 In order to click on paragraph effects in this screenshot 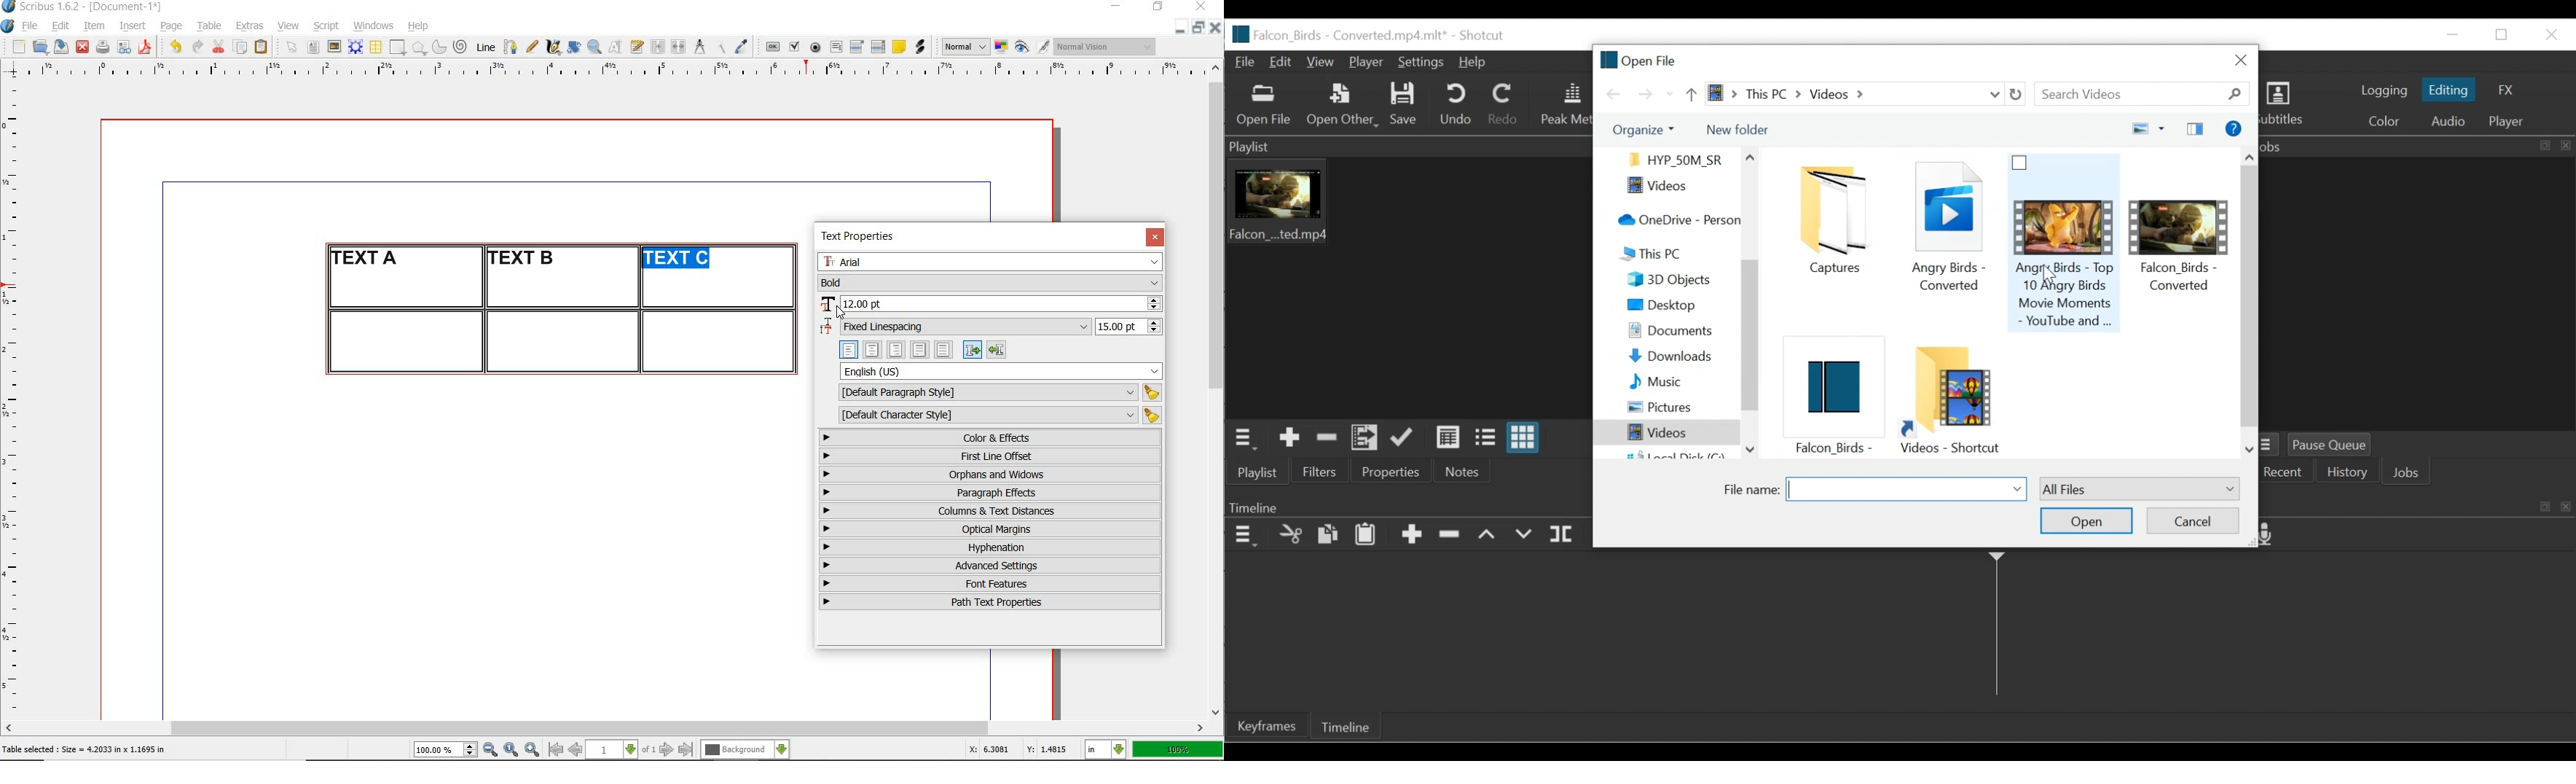, I will do `click(988, 492)`.